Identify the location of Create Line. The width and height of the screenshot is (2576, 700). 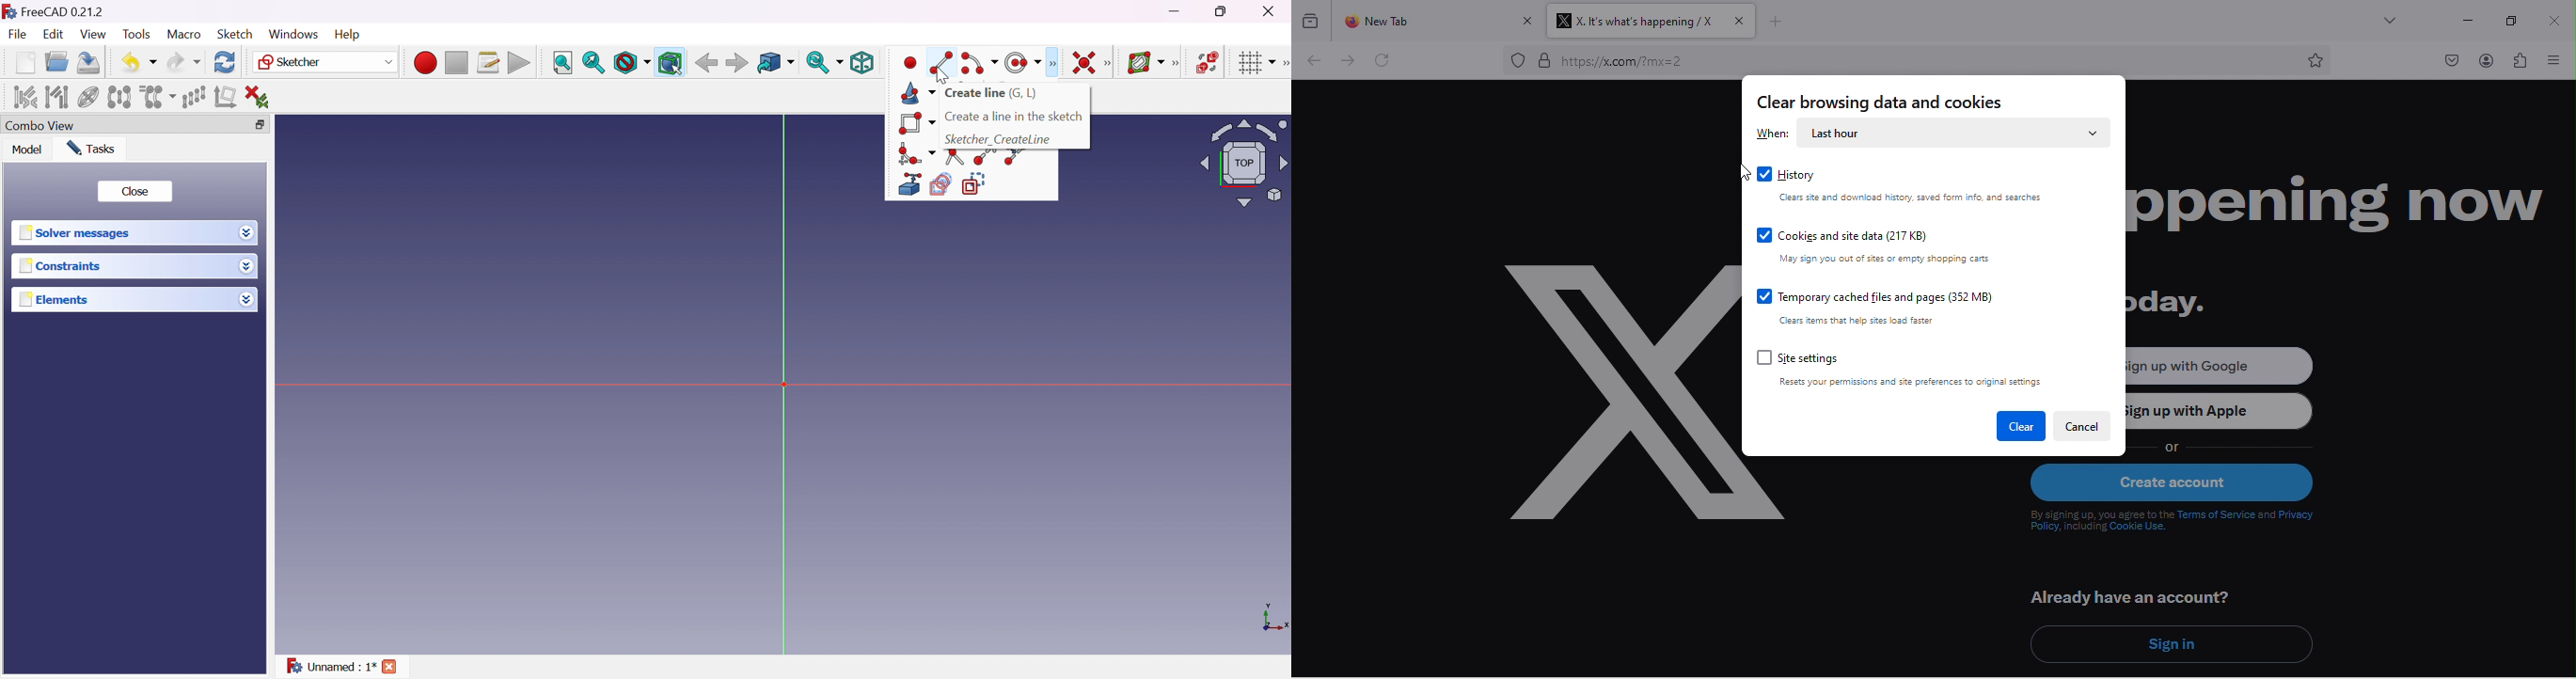
(944, 55).